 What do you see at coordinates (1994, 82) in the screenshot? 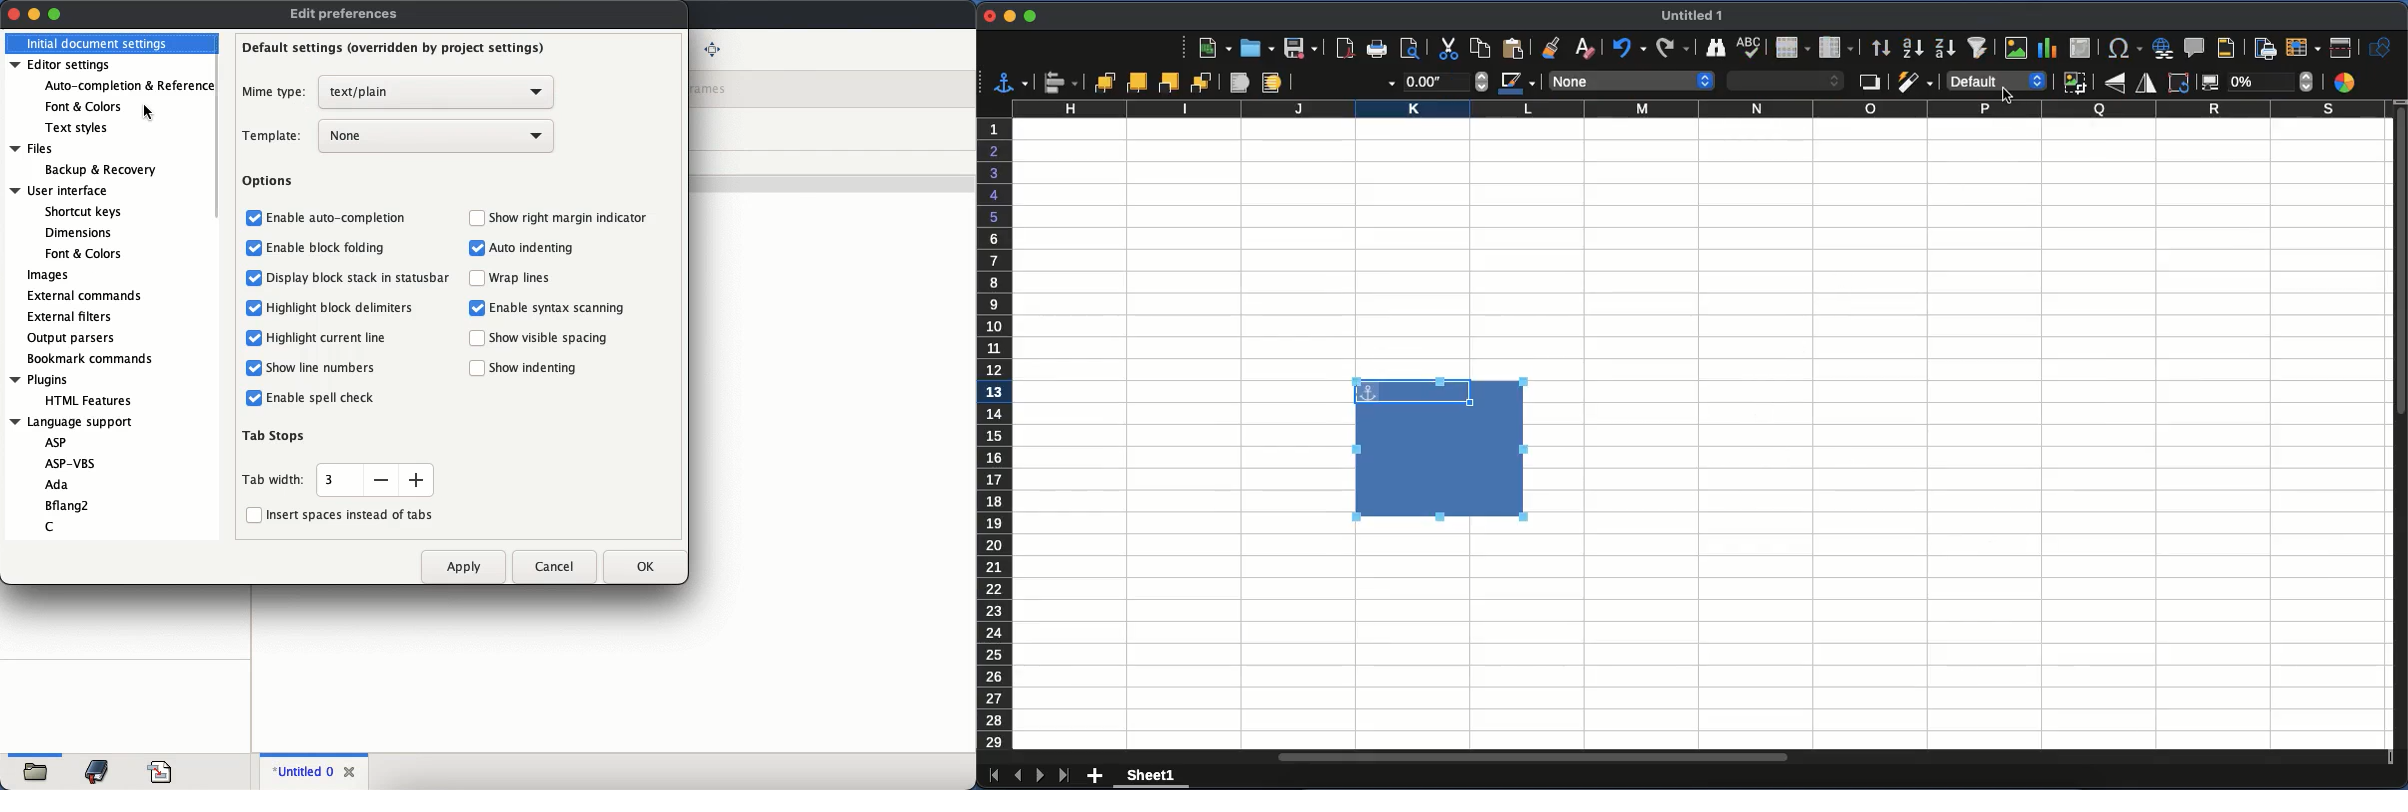
I see `default` at bounding box center [1994, 82].